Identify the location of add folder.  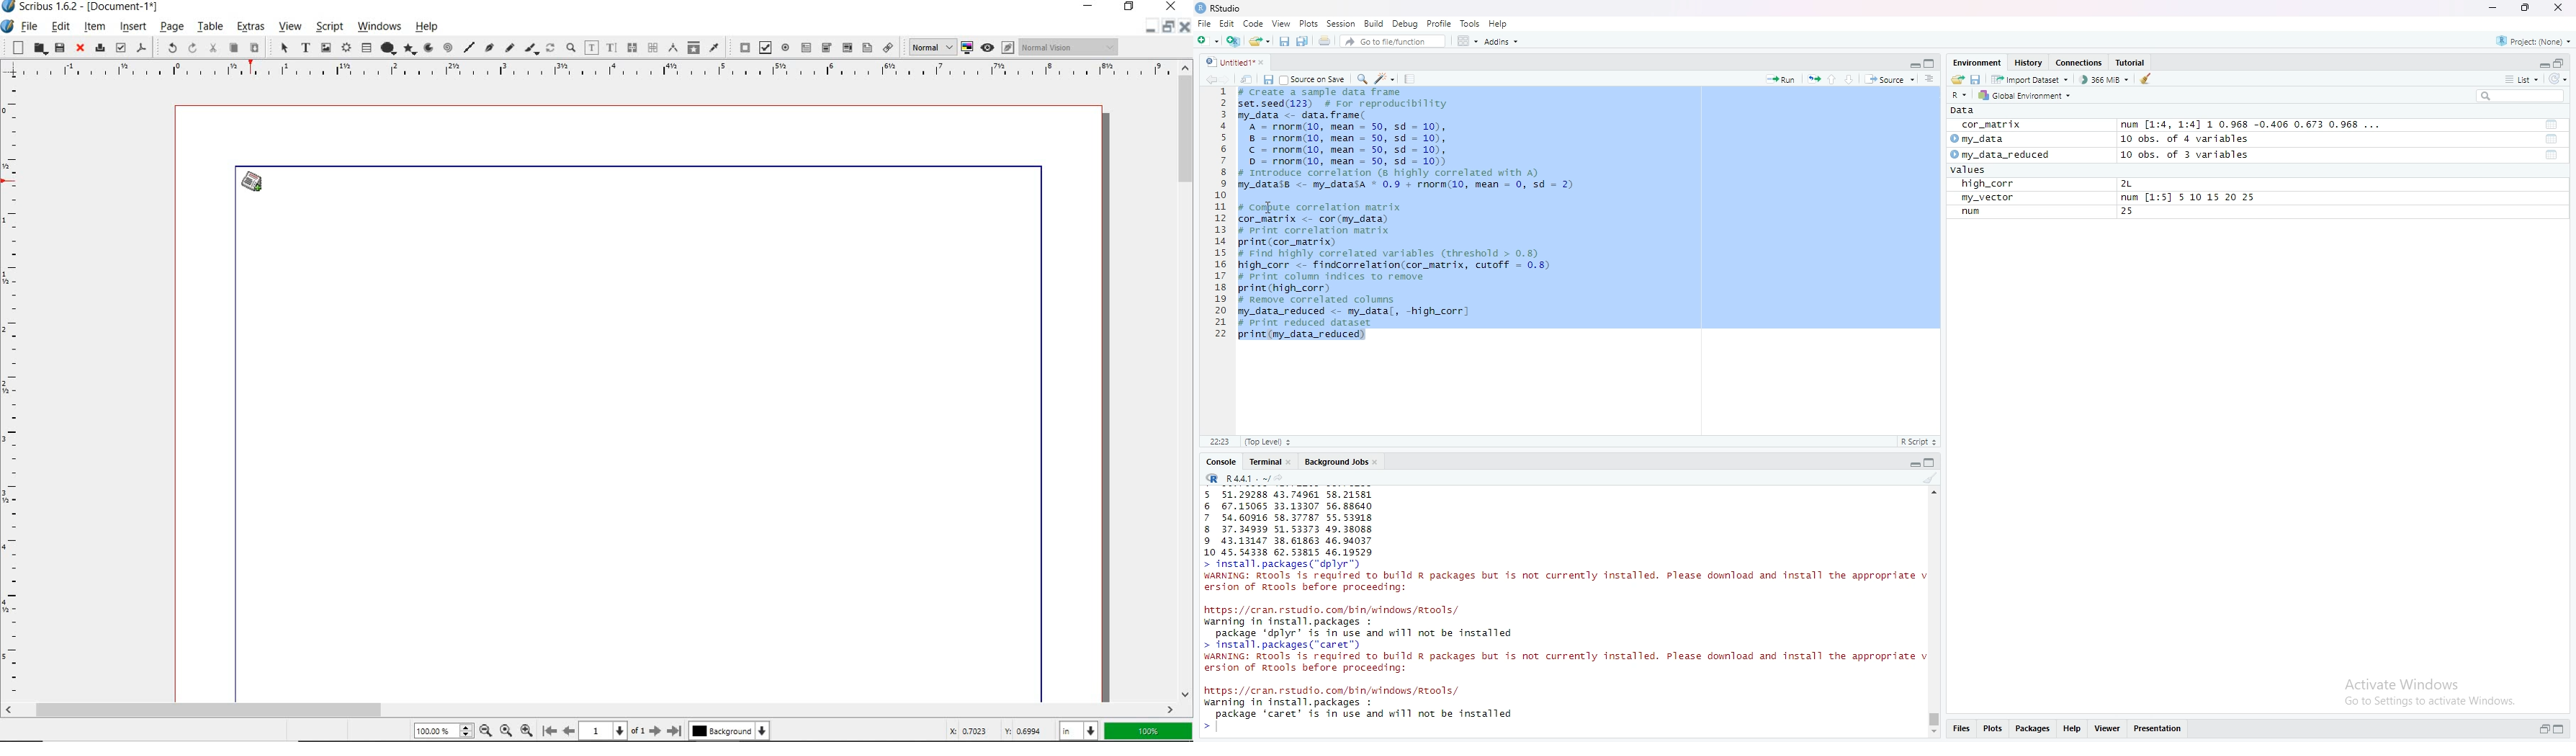
(1210, 40).